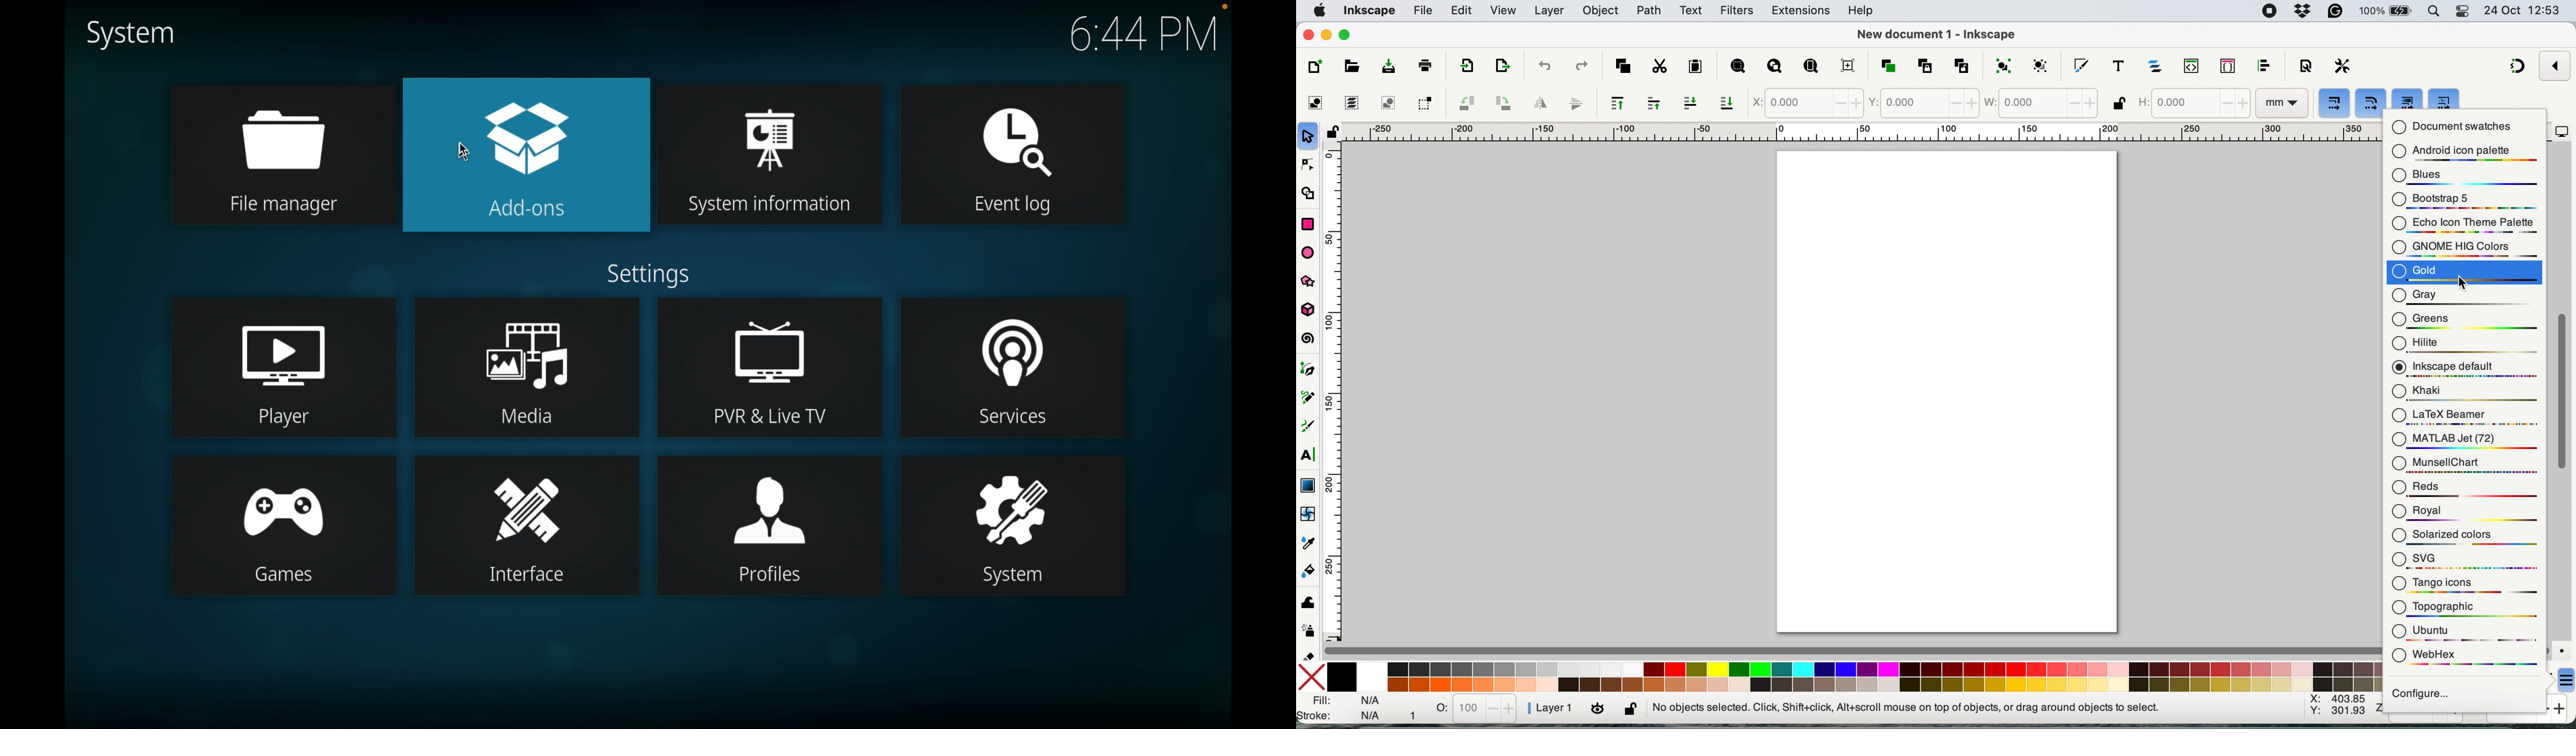 The image size is (2576, 756). Describe the element at coordinates (1604, 11) in the screenshot. I see `object` at that location.